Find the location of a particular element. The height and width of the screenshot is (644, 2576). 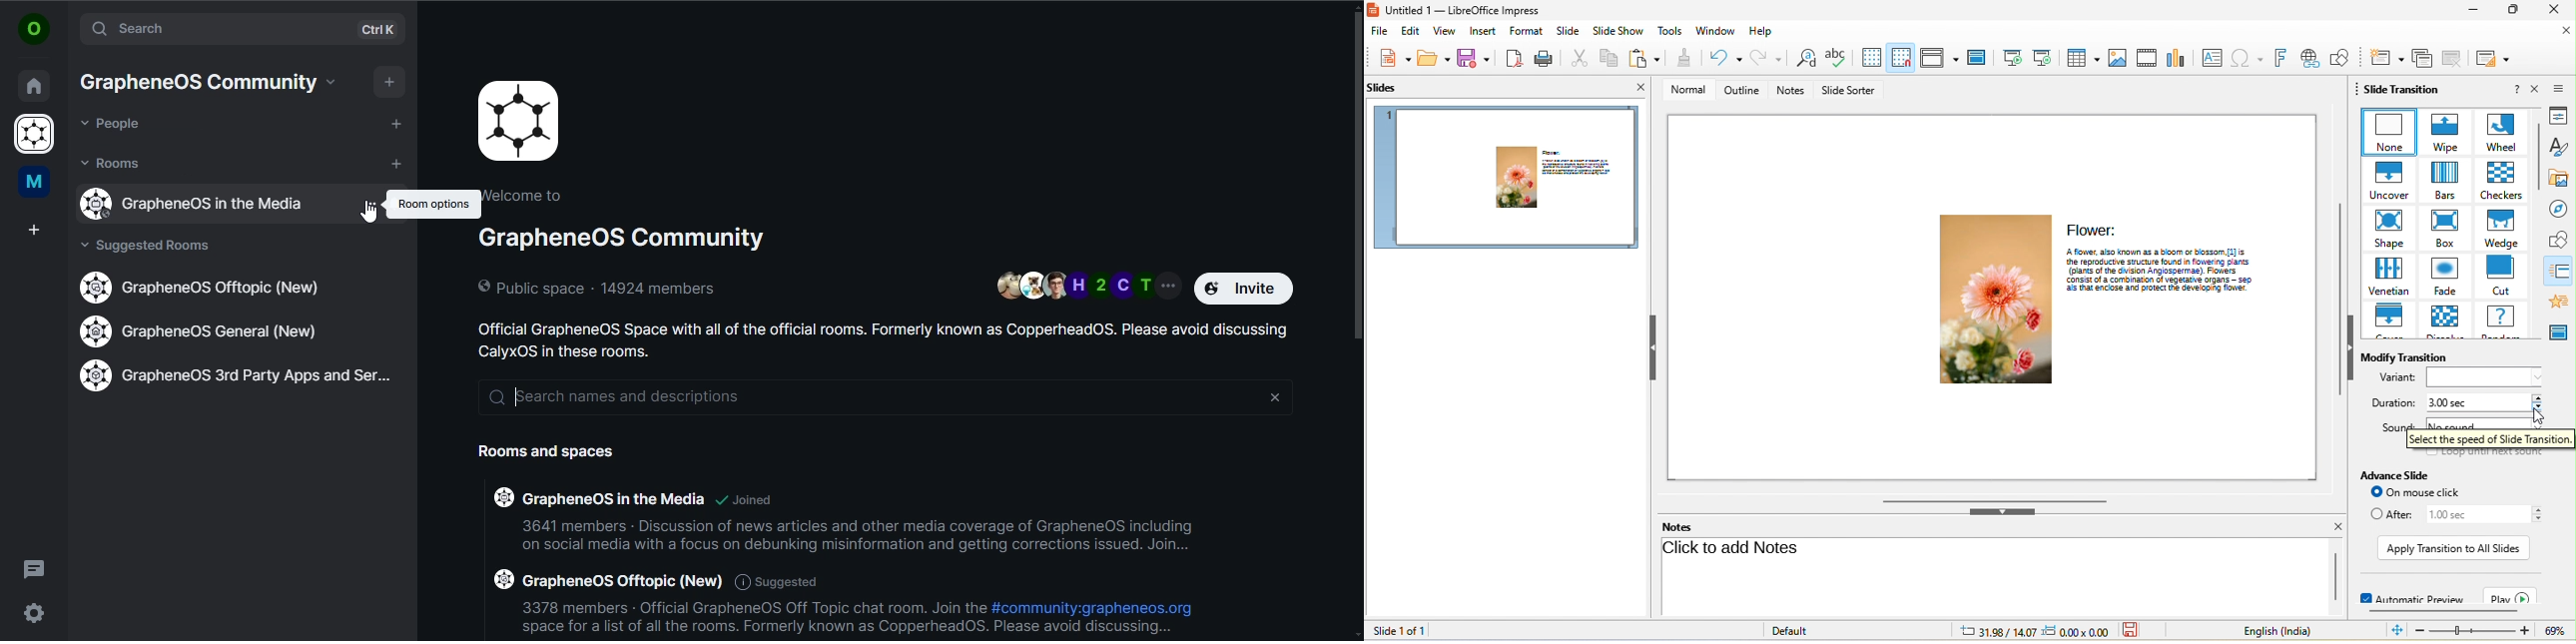

help is located at coordinates (2516, 90).